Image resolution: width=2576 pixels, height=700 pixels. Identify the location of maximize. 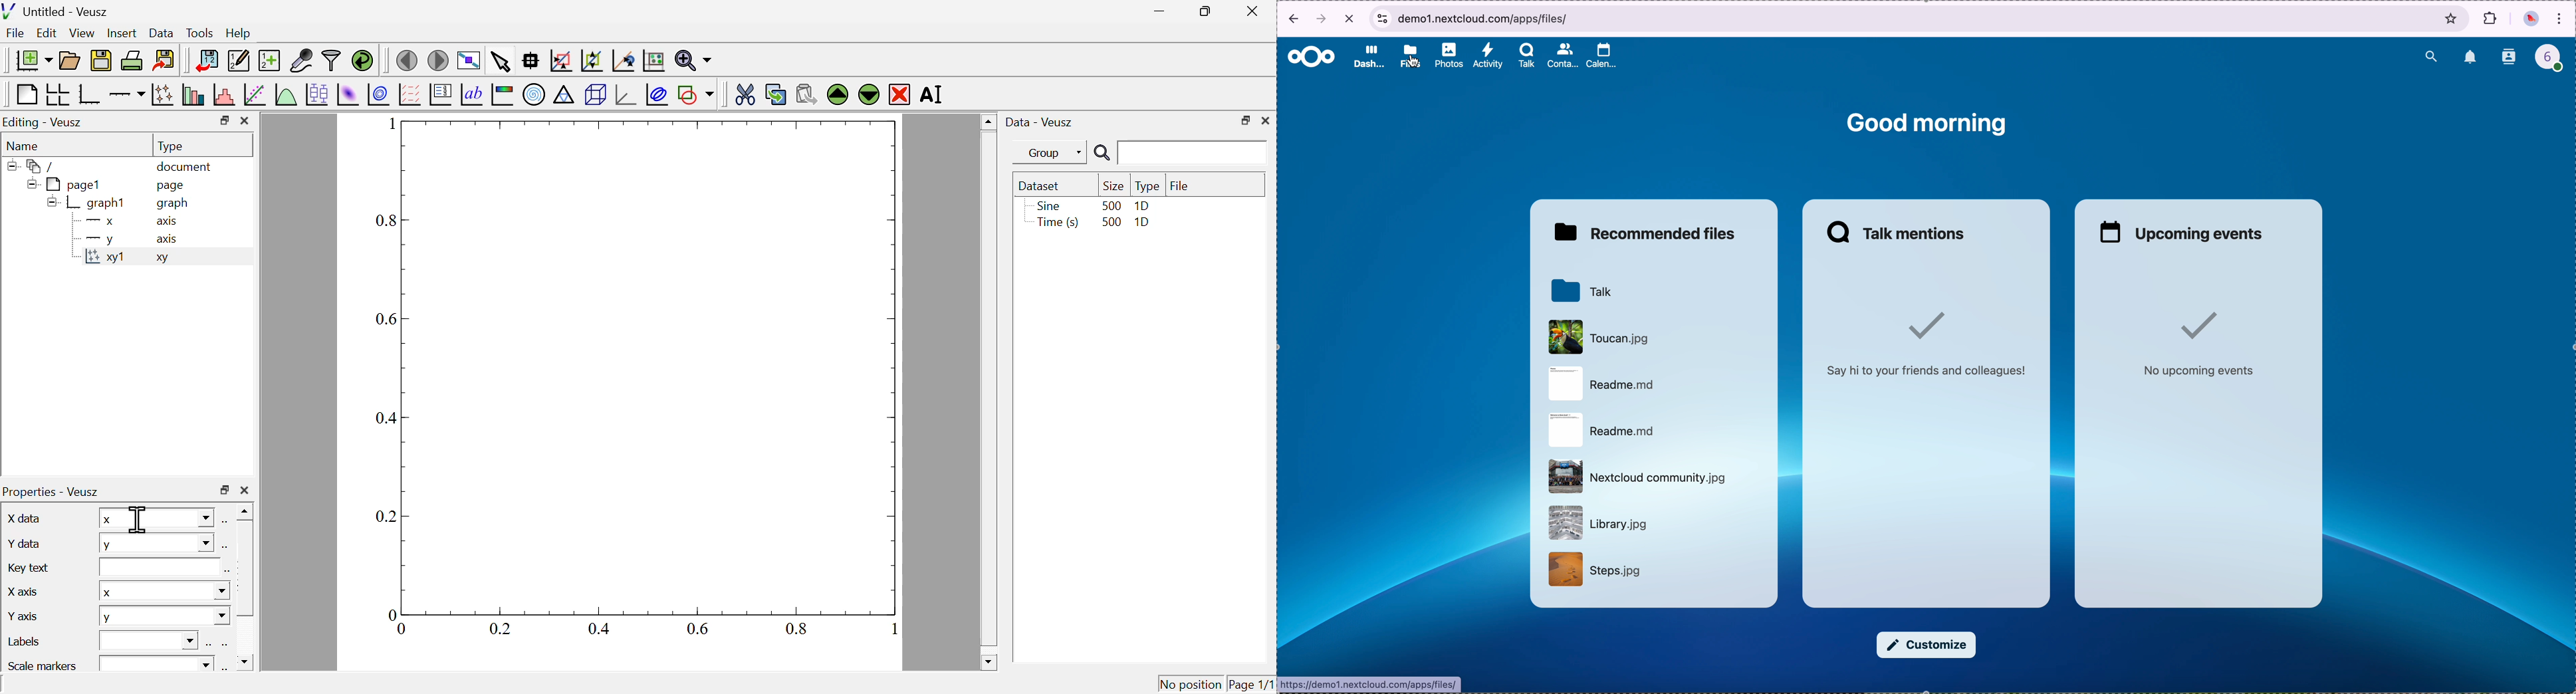
(1243, 120).